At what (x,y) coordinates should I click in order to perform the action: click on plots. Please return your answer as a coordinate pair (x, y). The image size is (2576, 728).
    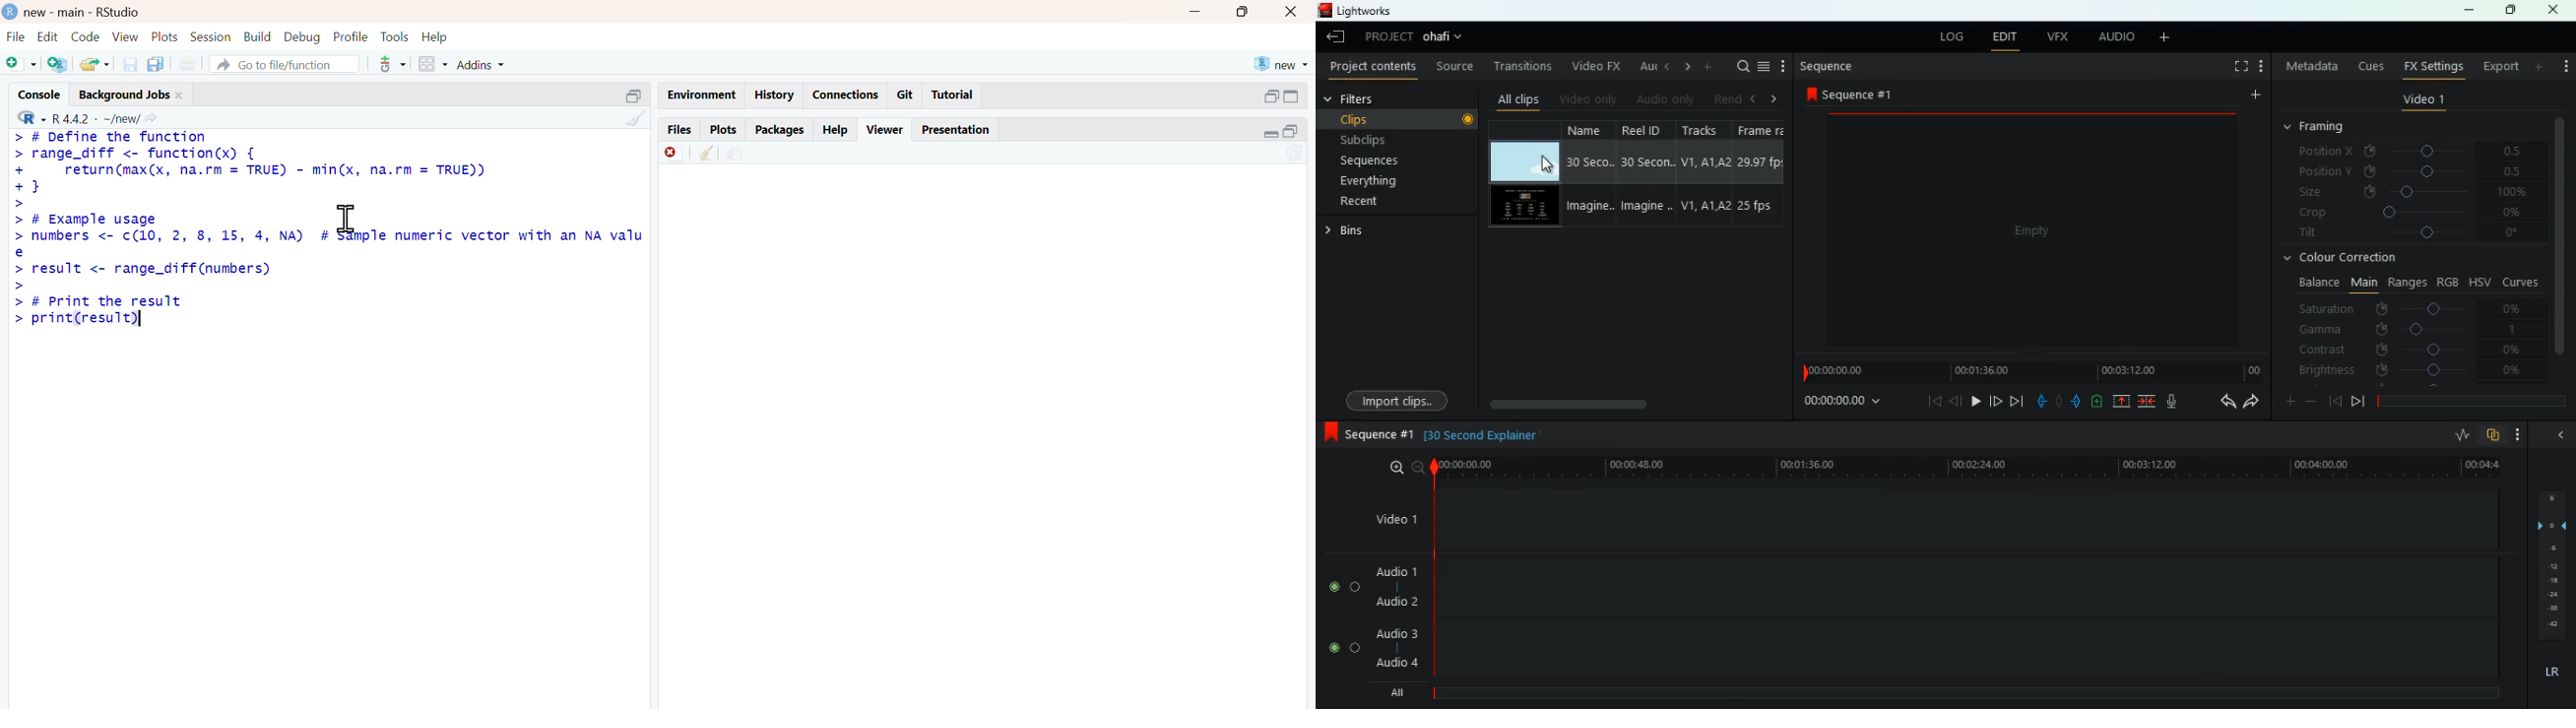
    Looking at the image, I should click on (723, 130).